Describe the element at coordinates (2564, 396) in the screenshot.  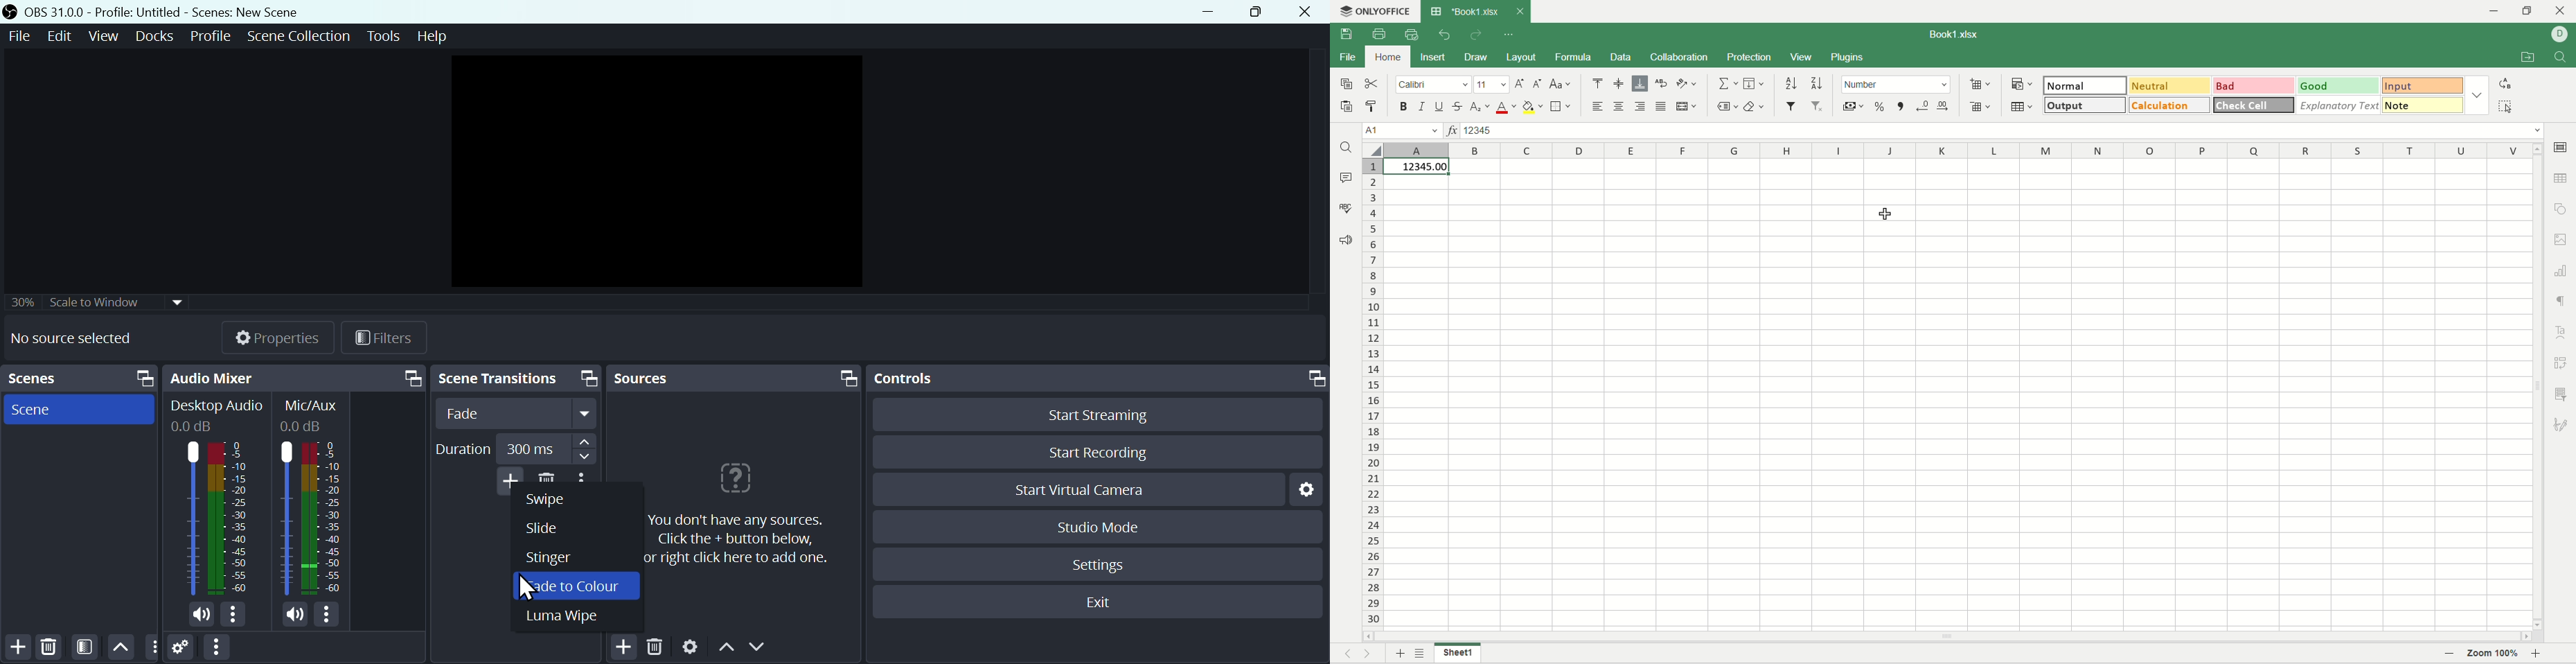
I see `slicer settings` at that location.